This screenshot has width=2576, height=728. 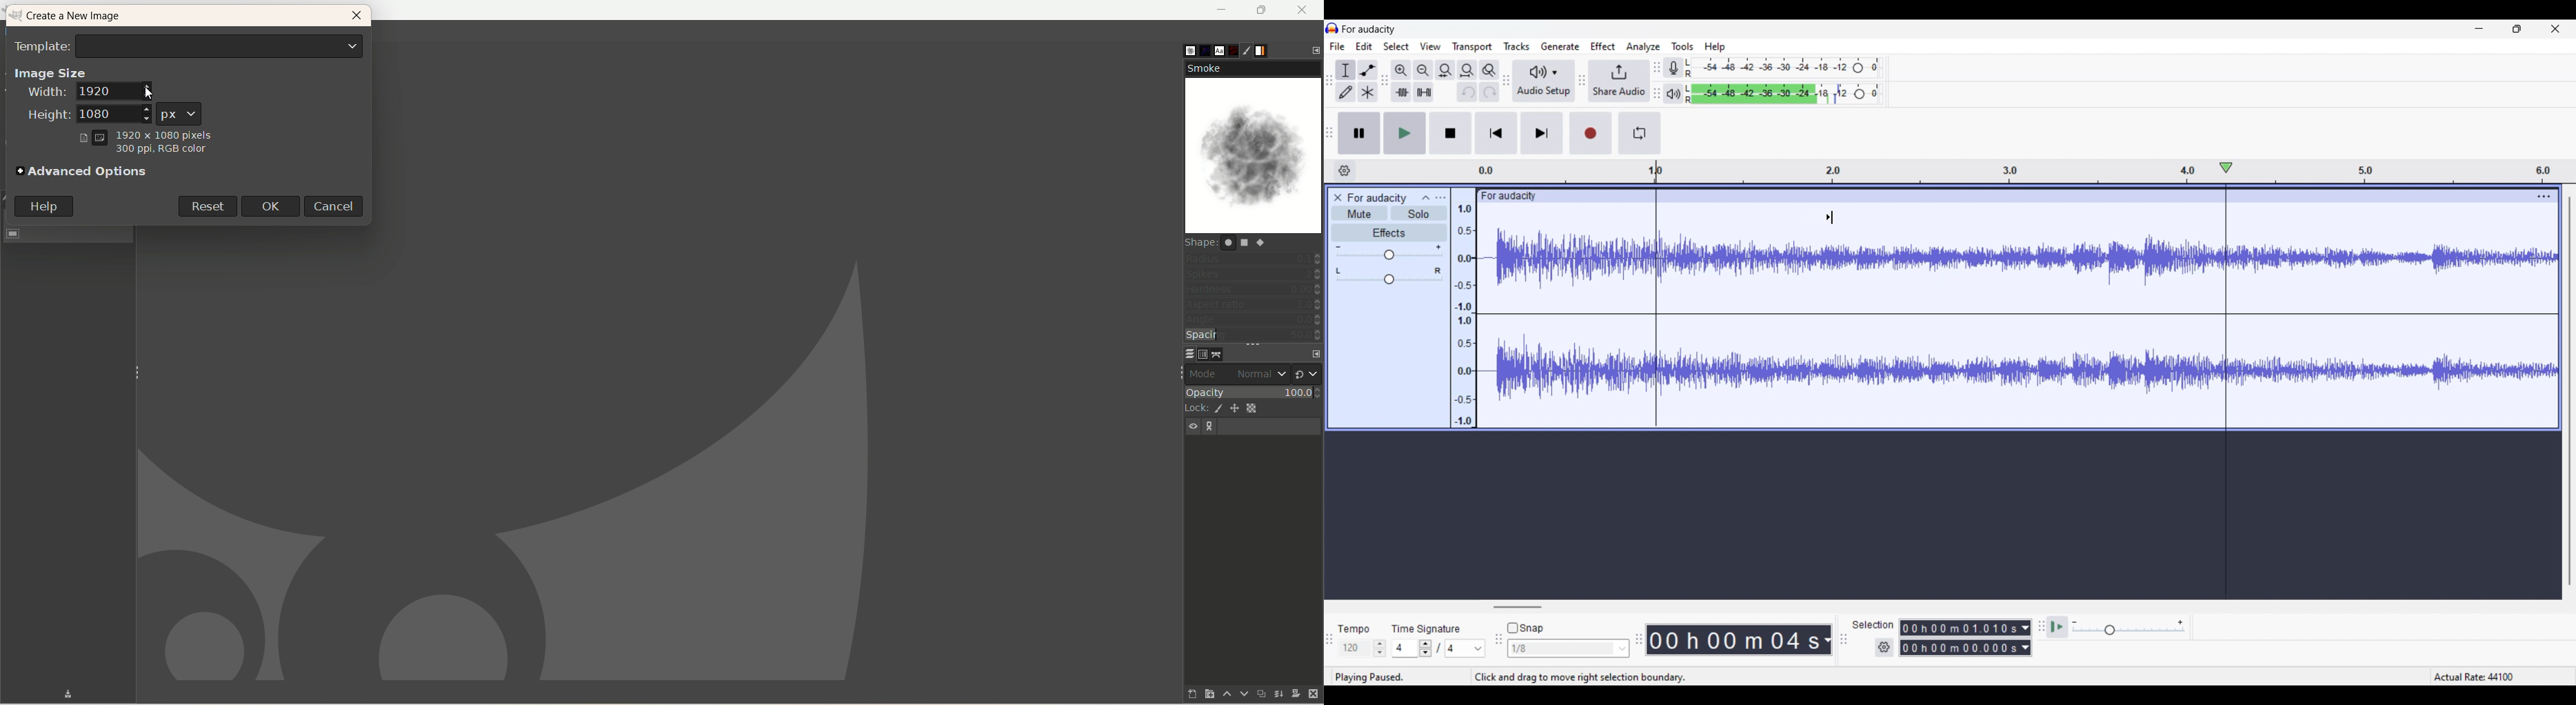 What do you see at coordinates (1542, 133) in the screenshot?
I see `Skip/Select to end` at bounding box center [1542, 133].